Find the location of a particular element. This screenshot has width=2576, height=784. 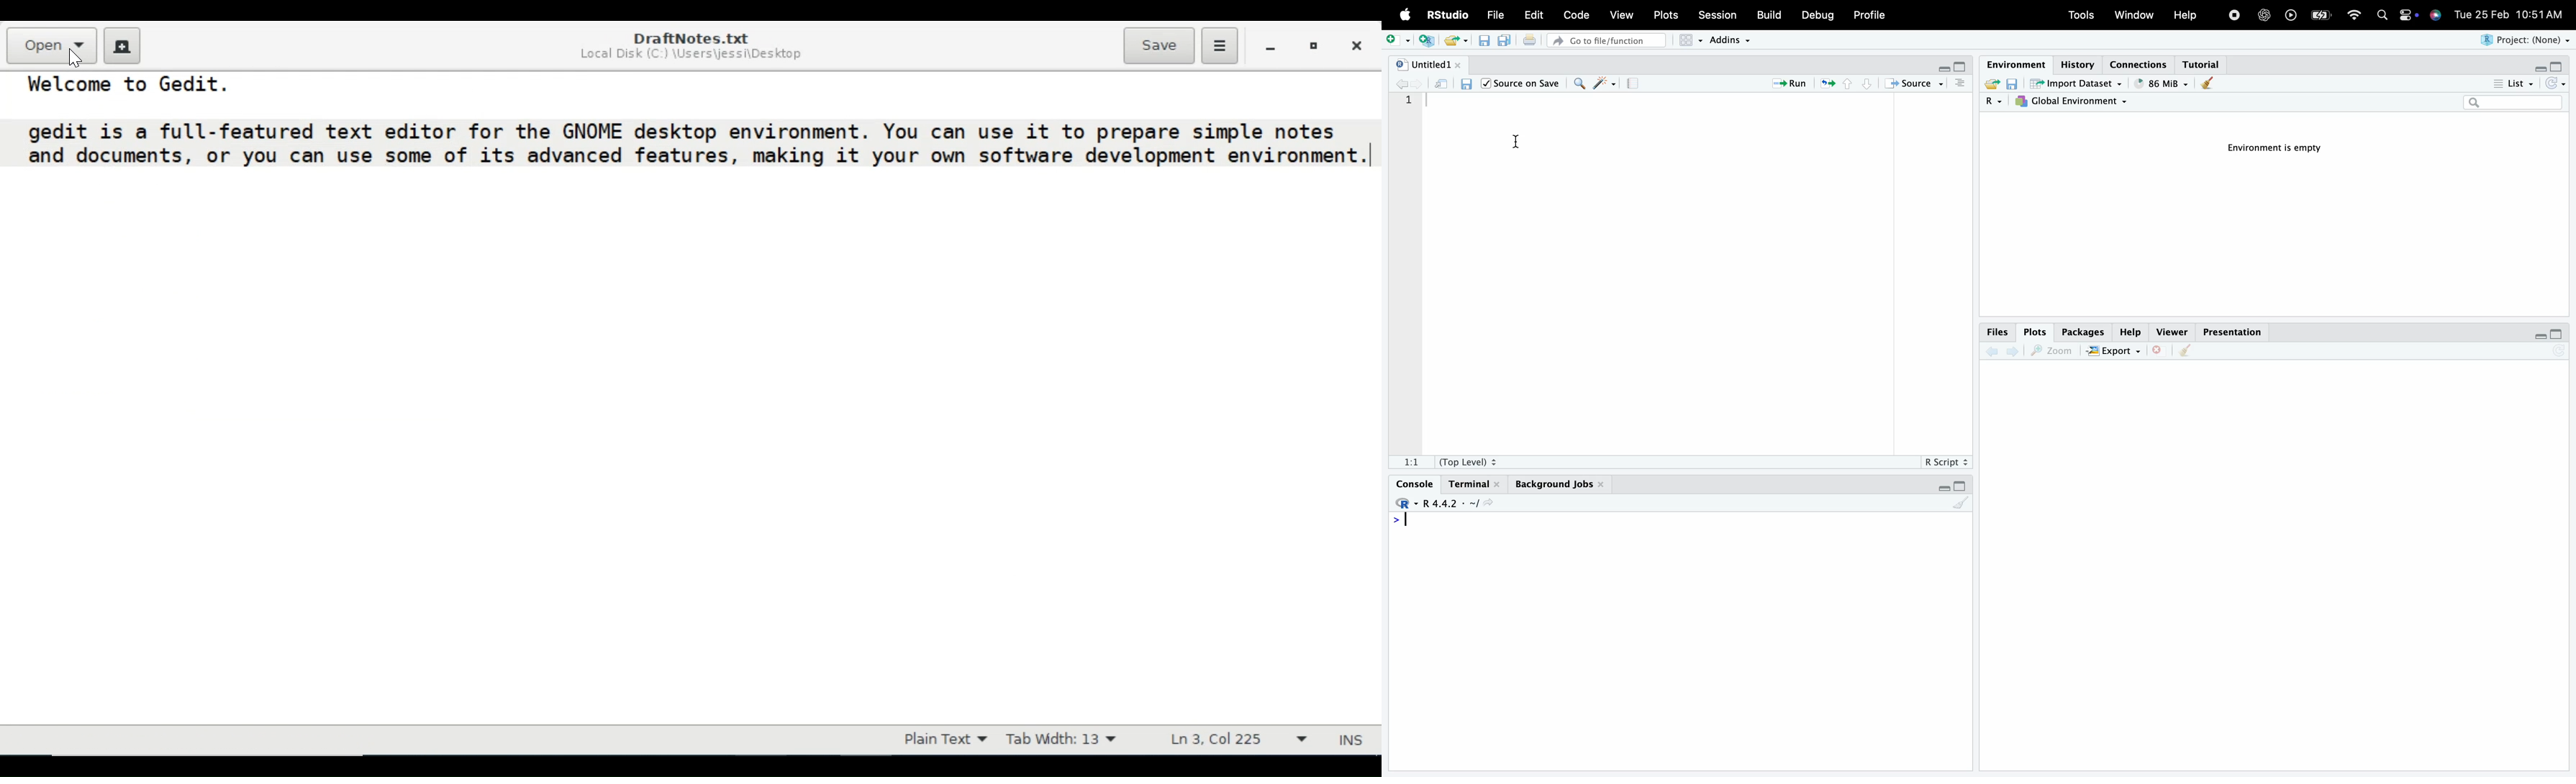

Run is located at coordinates (1790, 83).